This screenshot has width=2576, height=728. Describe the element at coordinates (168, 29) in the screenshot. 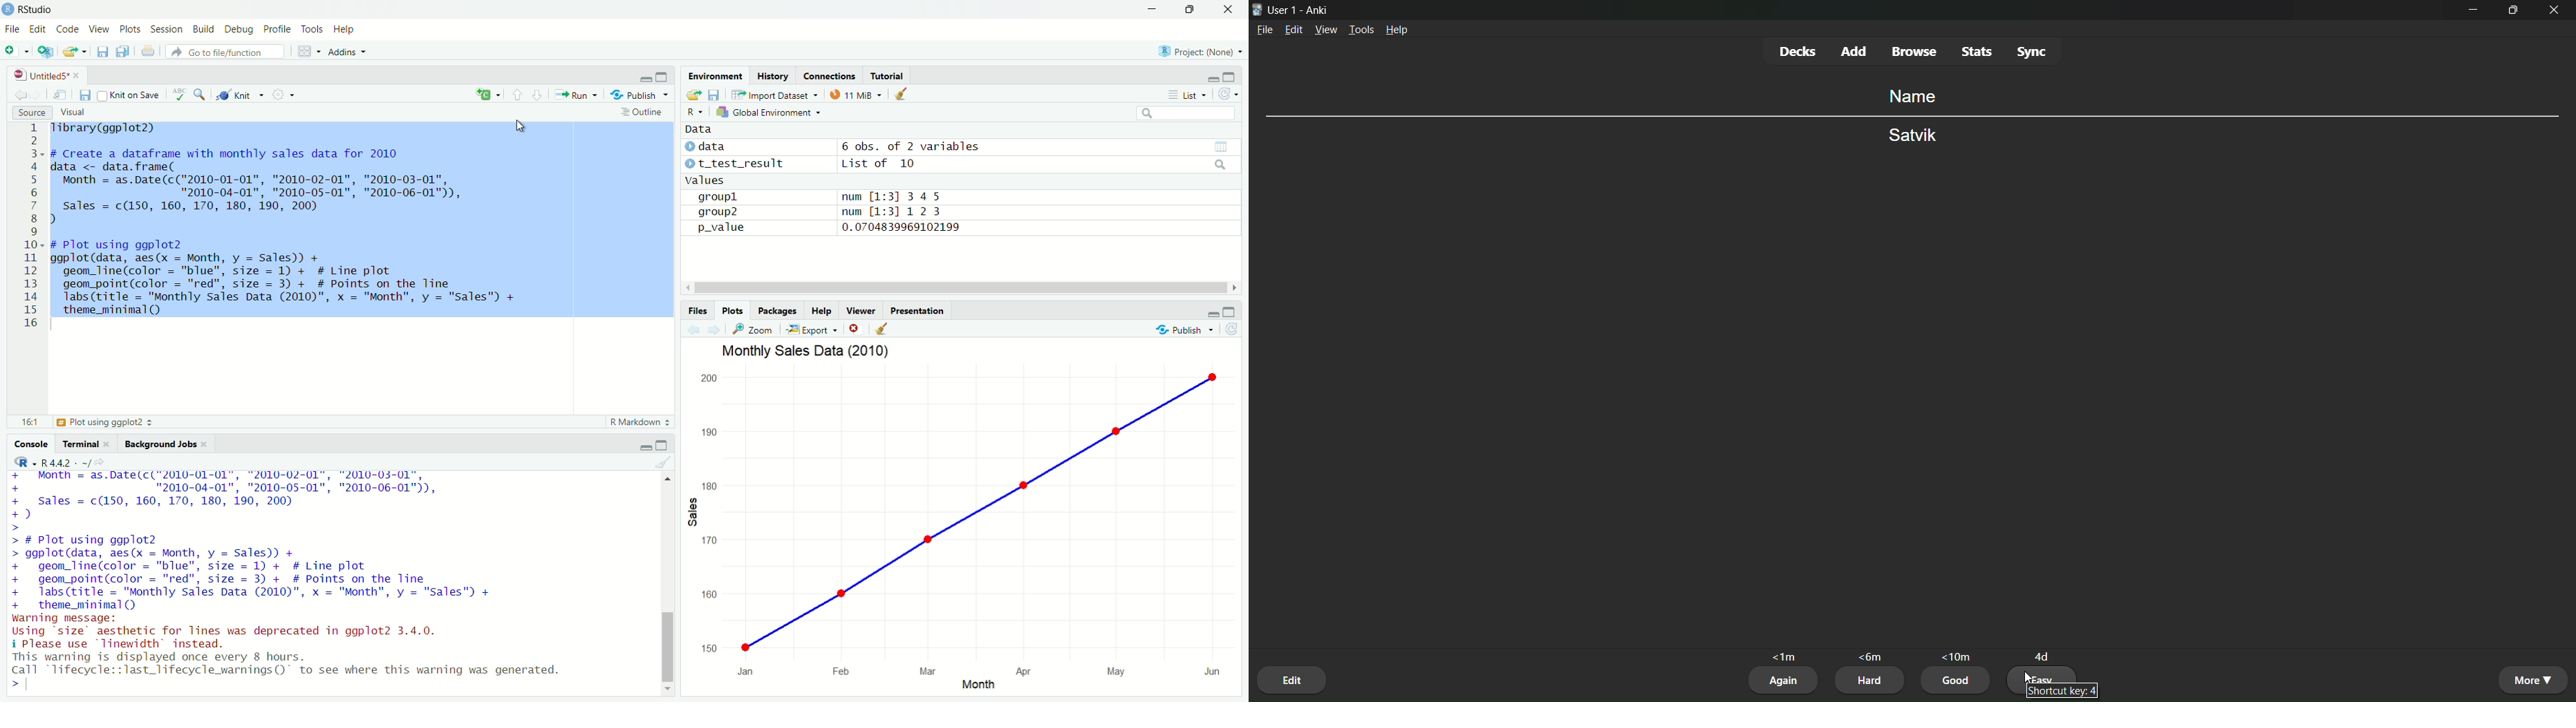

I see `Session` at that location.